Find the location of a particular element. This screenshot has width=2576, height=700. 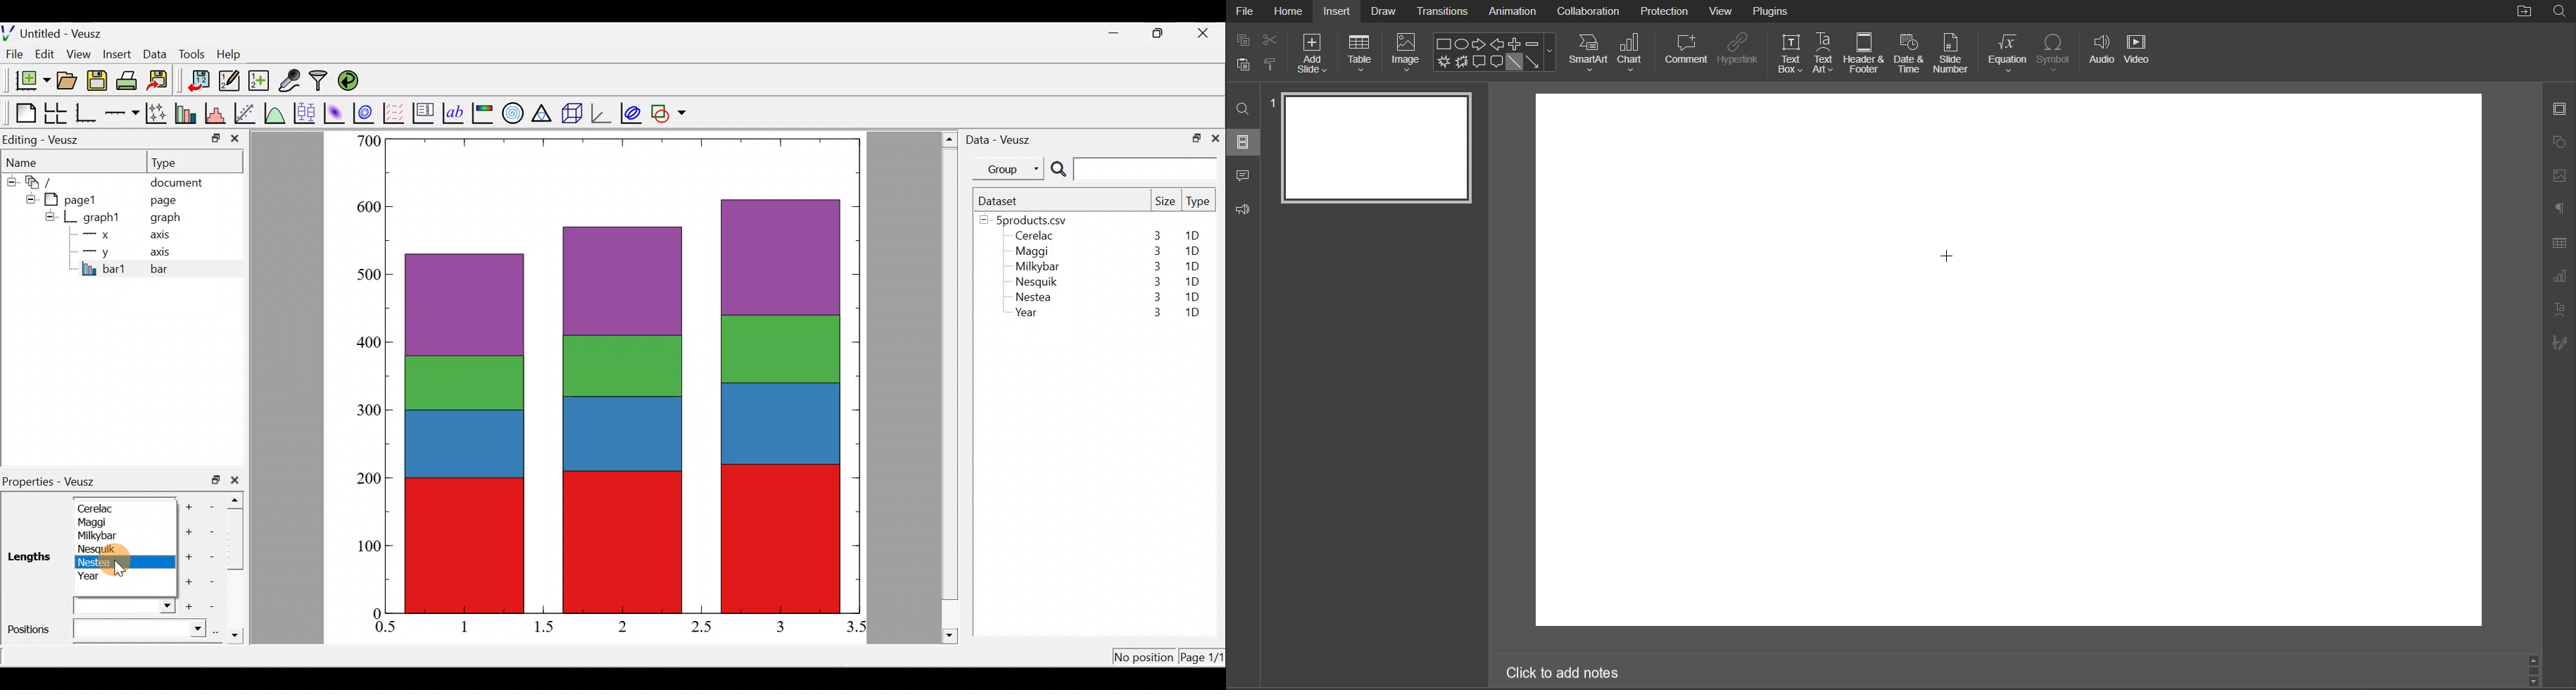

axis is located at coordinates (164, 236).